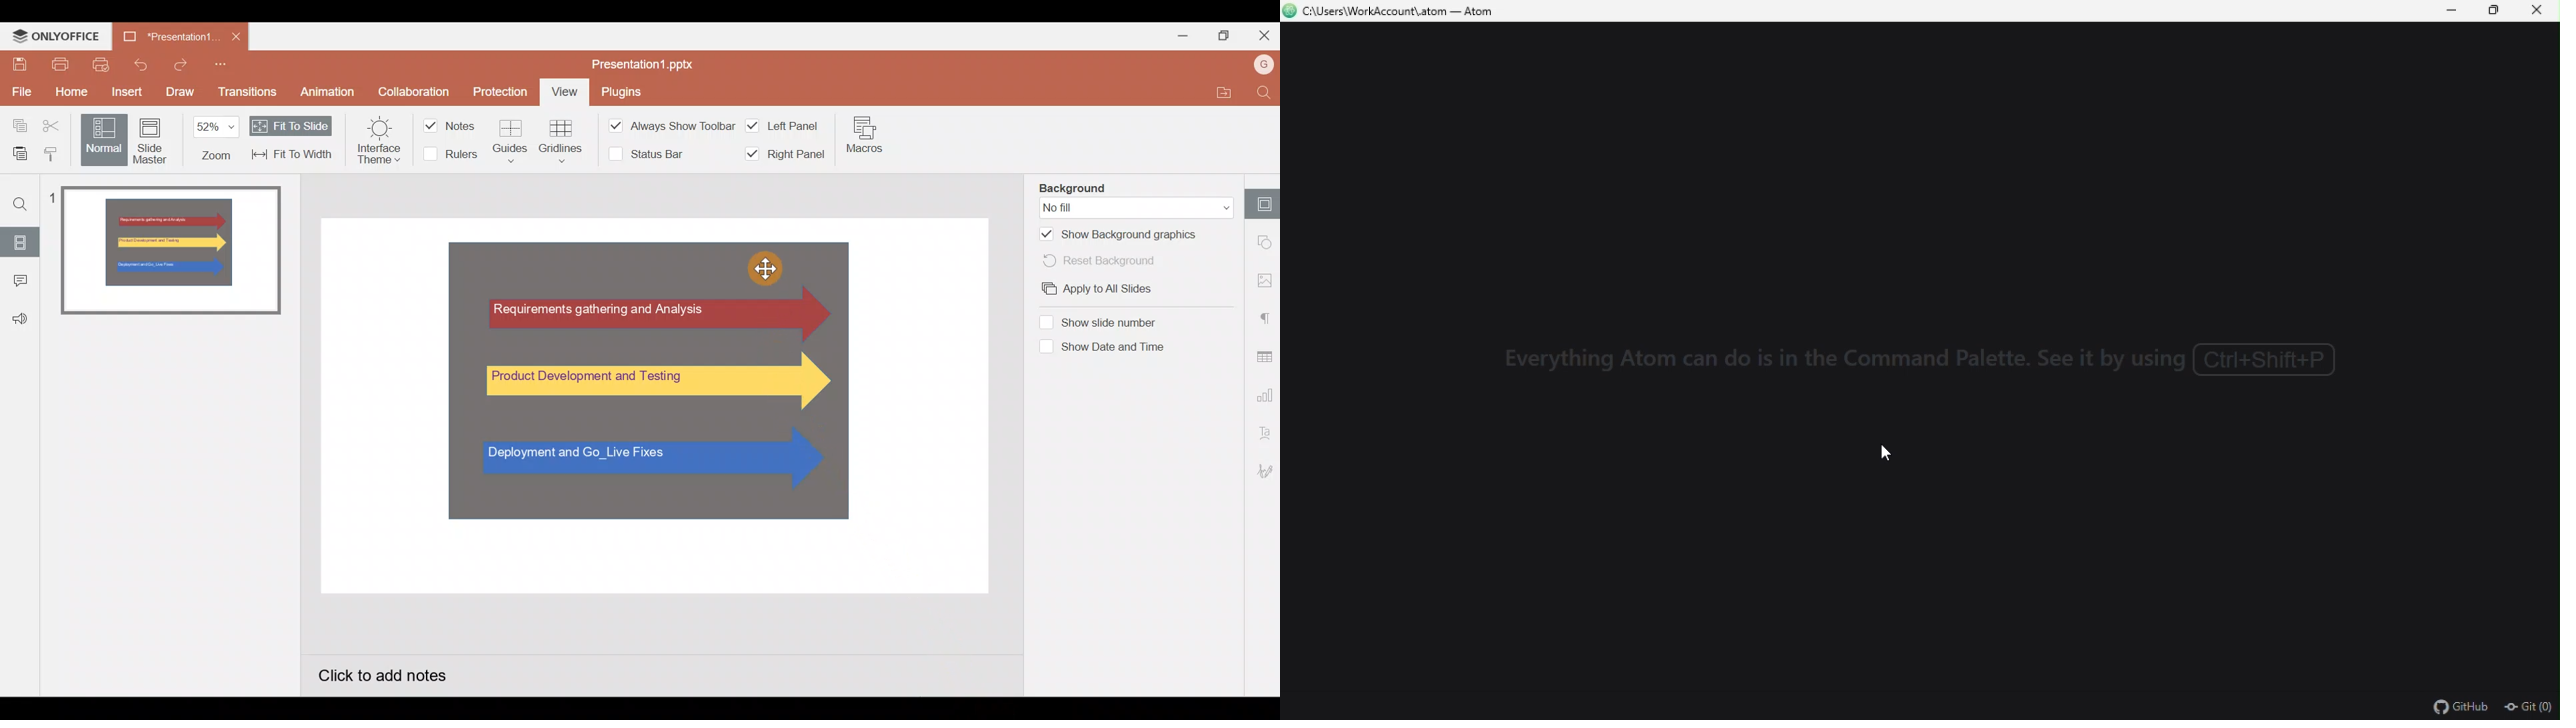 Image resolution: width=2576 pixels, height=728 pixels. Describe the element at coordinates (651, 64) in the screenshot. I see `Presentation1.pptx` at that location.